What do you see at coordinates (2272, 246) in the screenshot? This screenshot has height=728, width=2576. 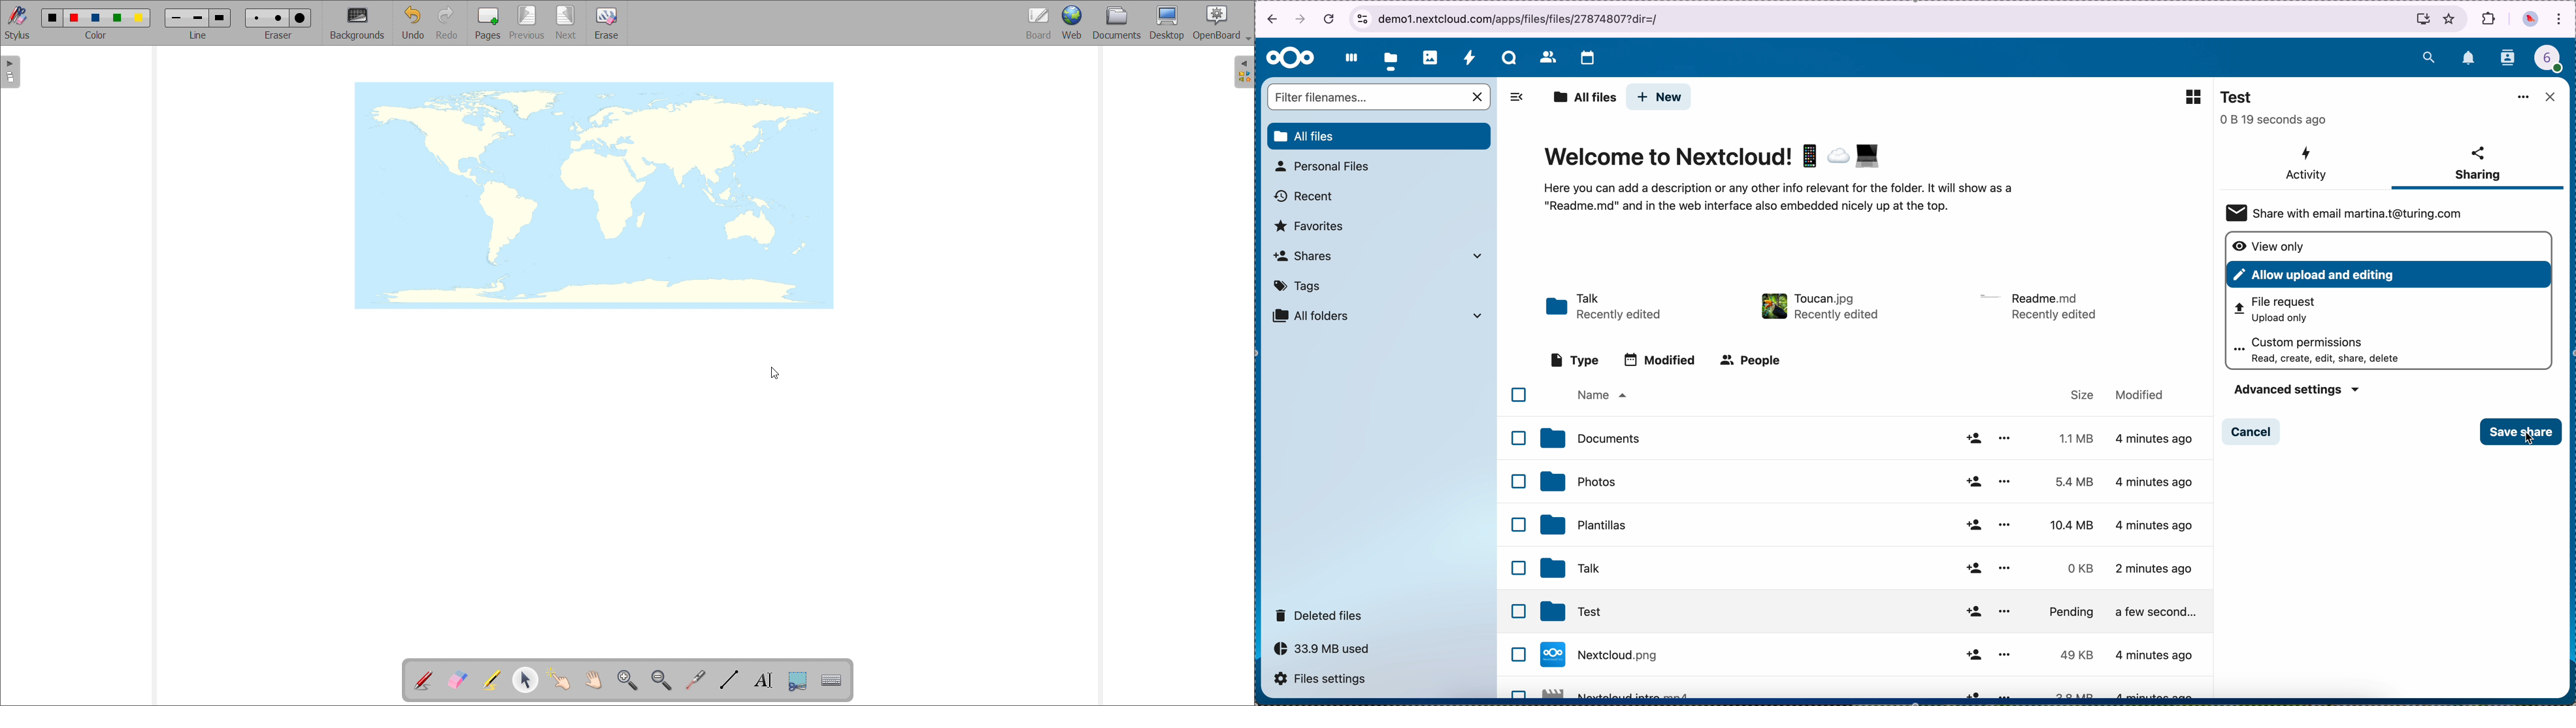 I see `view only` at bounding box center [2272, 246].